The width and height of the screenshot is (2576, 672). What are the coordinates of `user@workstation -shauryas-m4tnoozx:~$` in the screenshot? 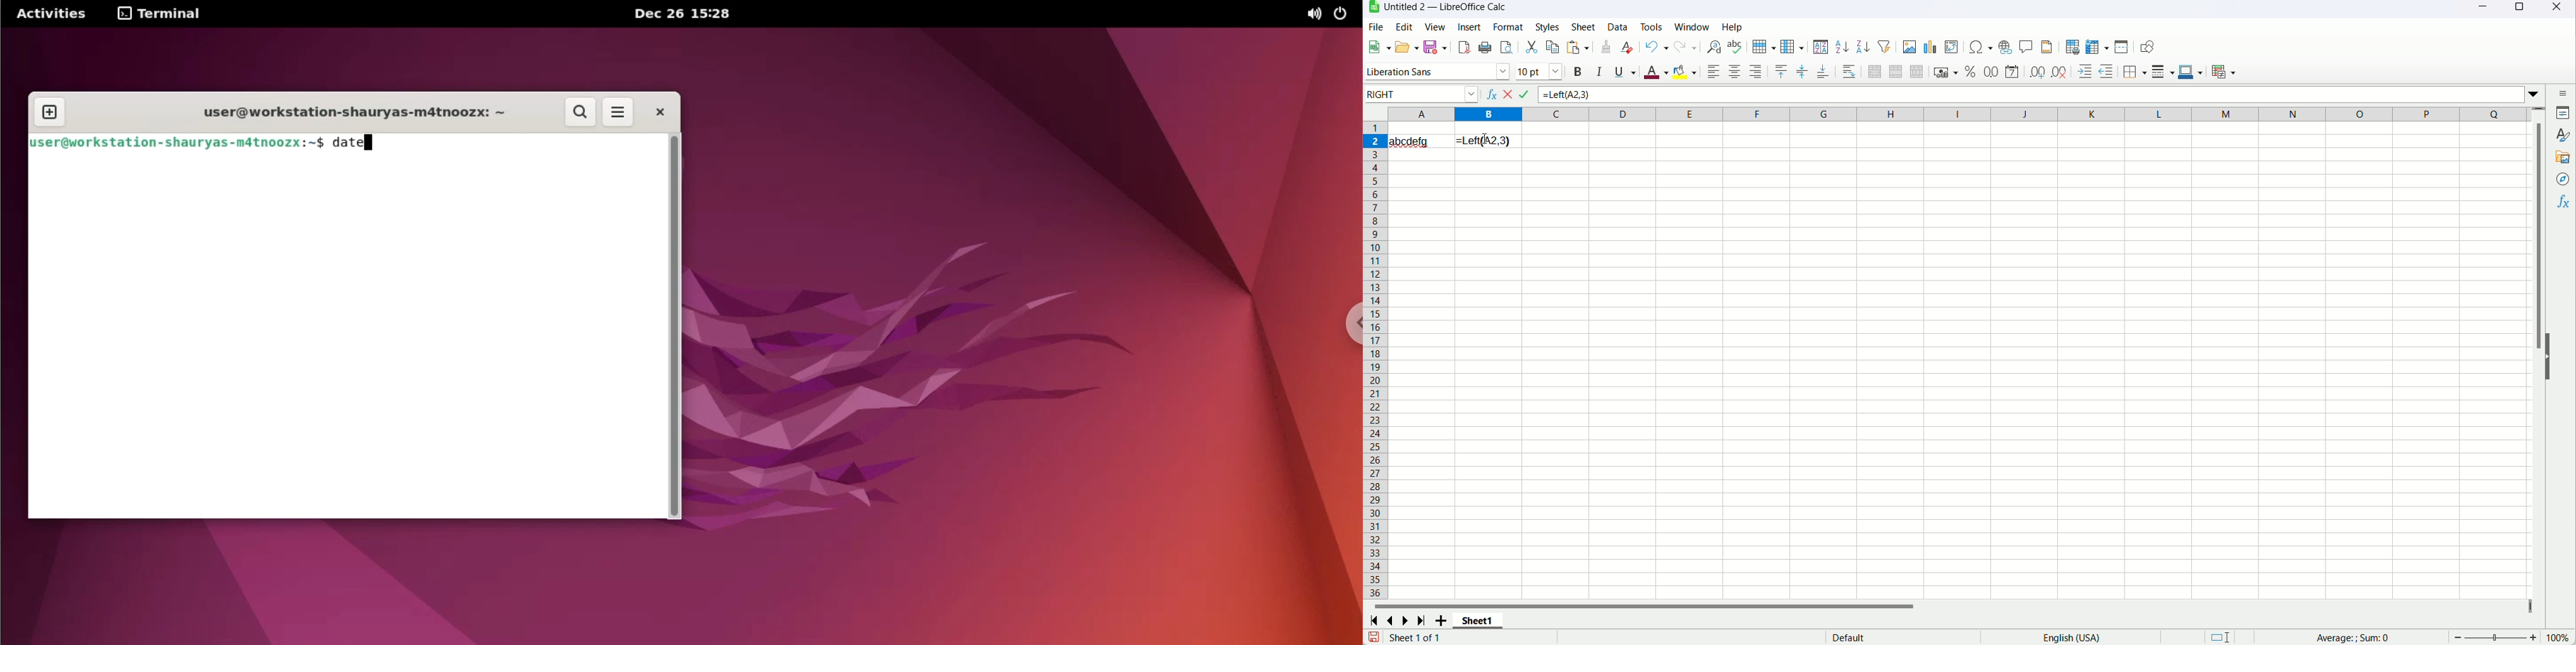 It's located at (177, 143).